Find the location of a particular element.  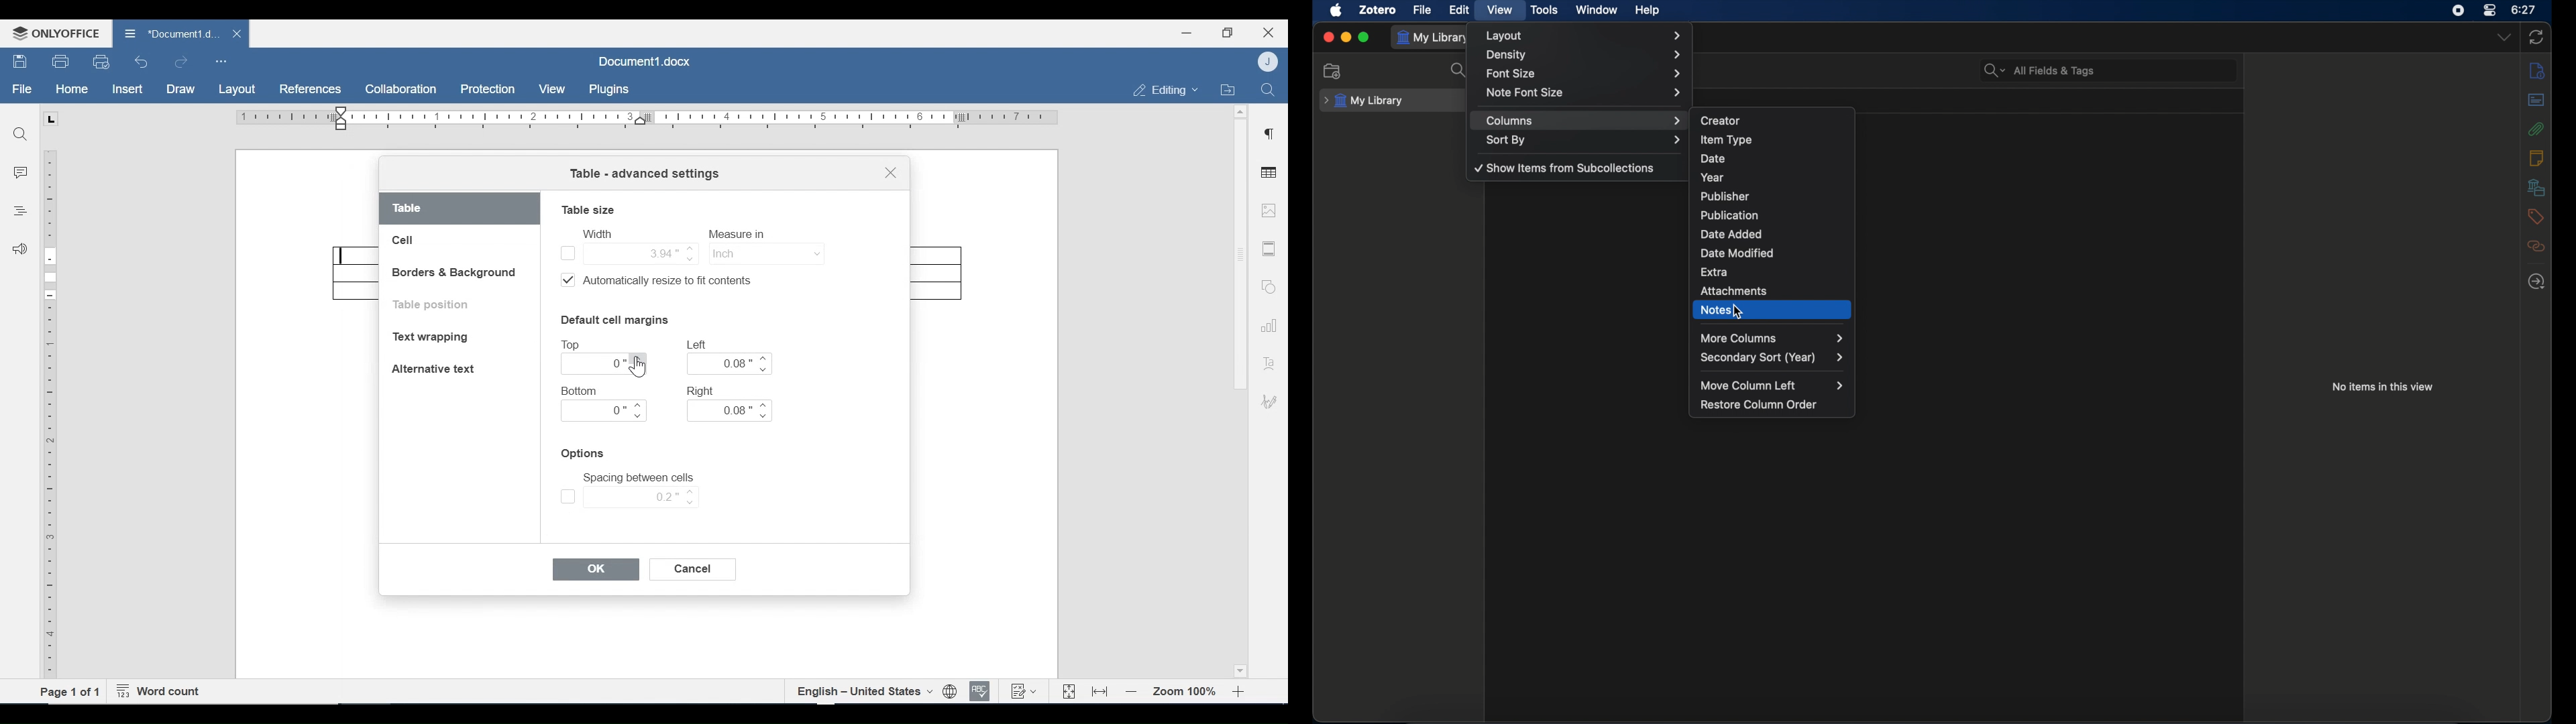

file is located at coordinates (1422, 10).